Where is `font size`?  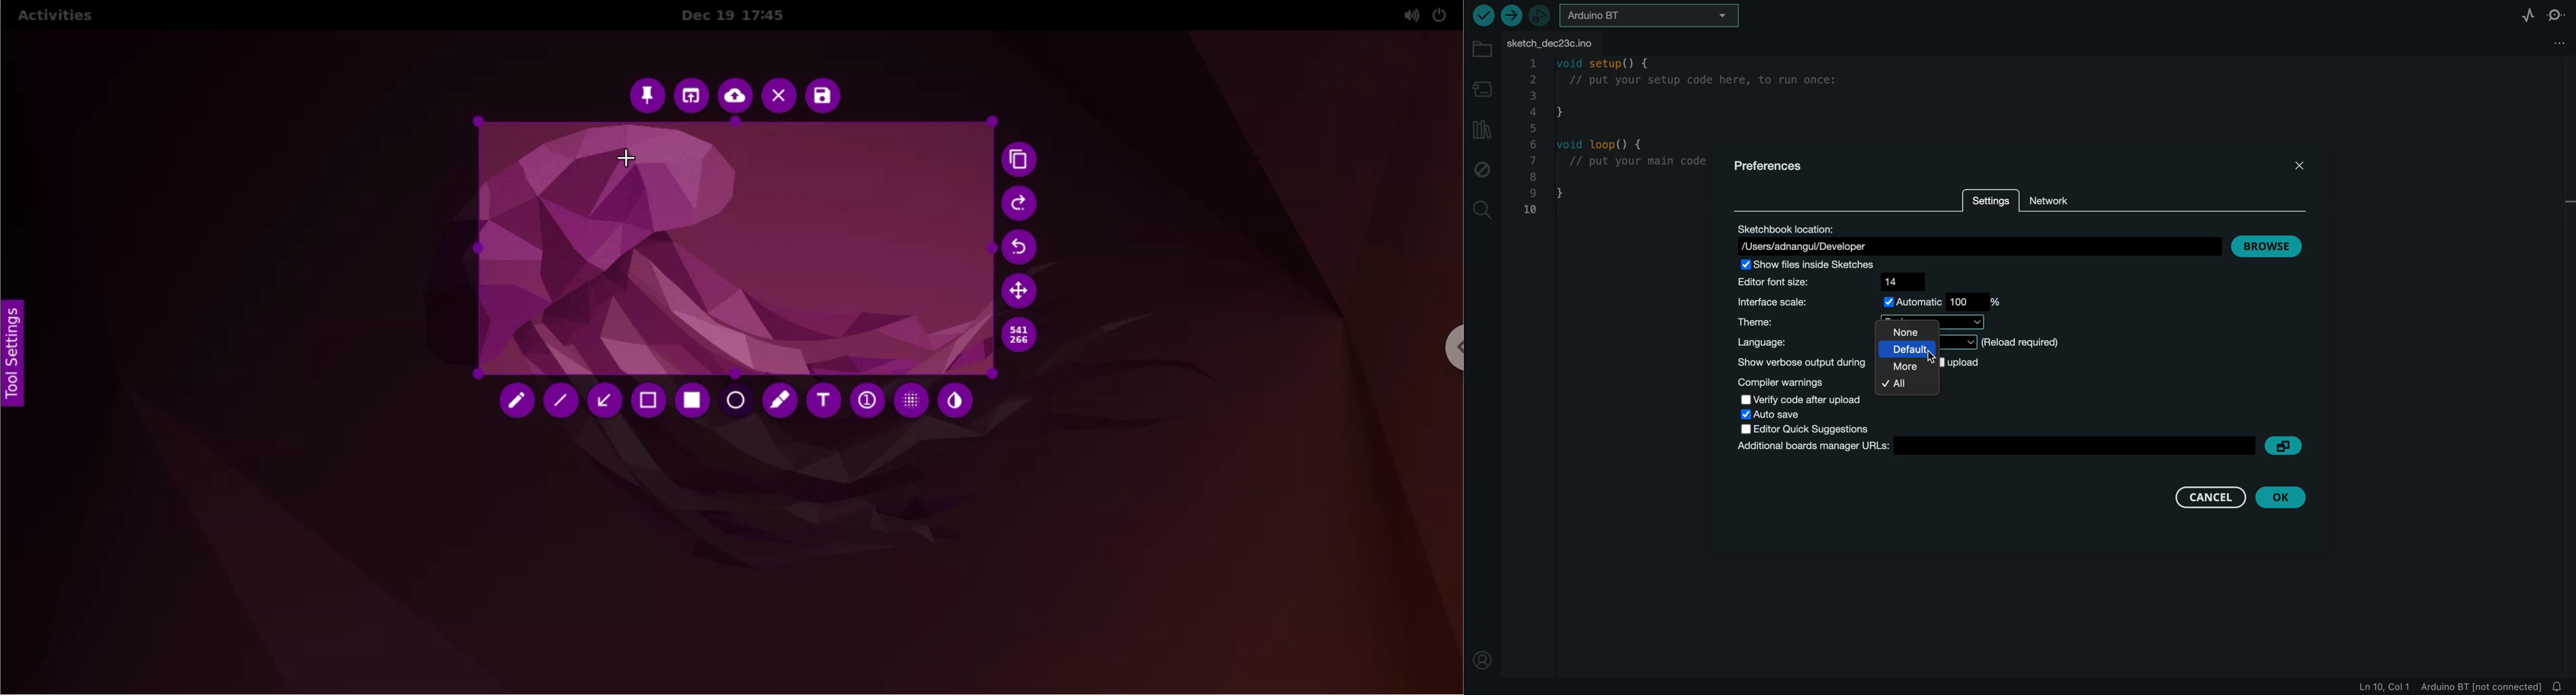 font size is located at coordinates (1830, 285).